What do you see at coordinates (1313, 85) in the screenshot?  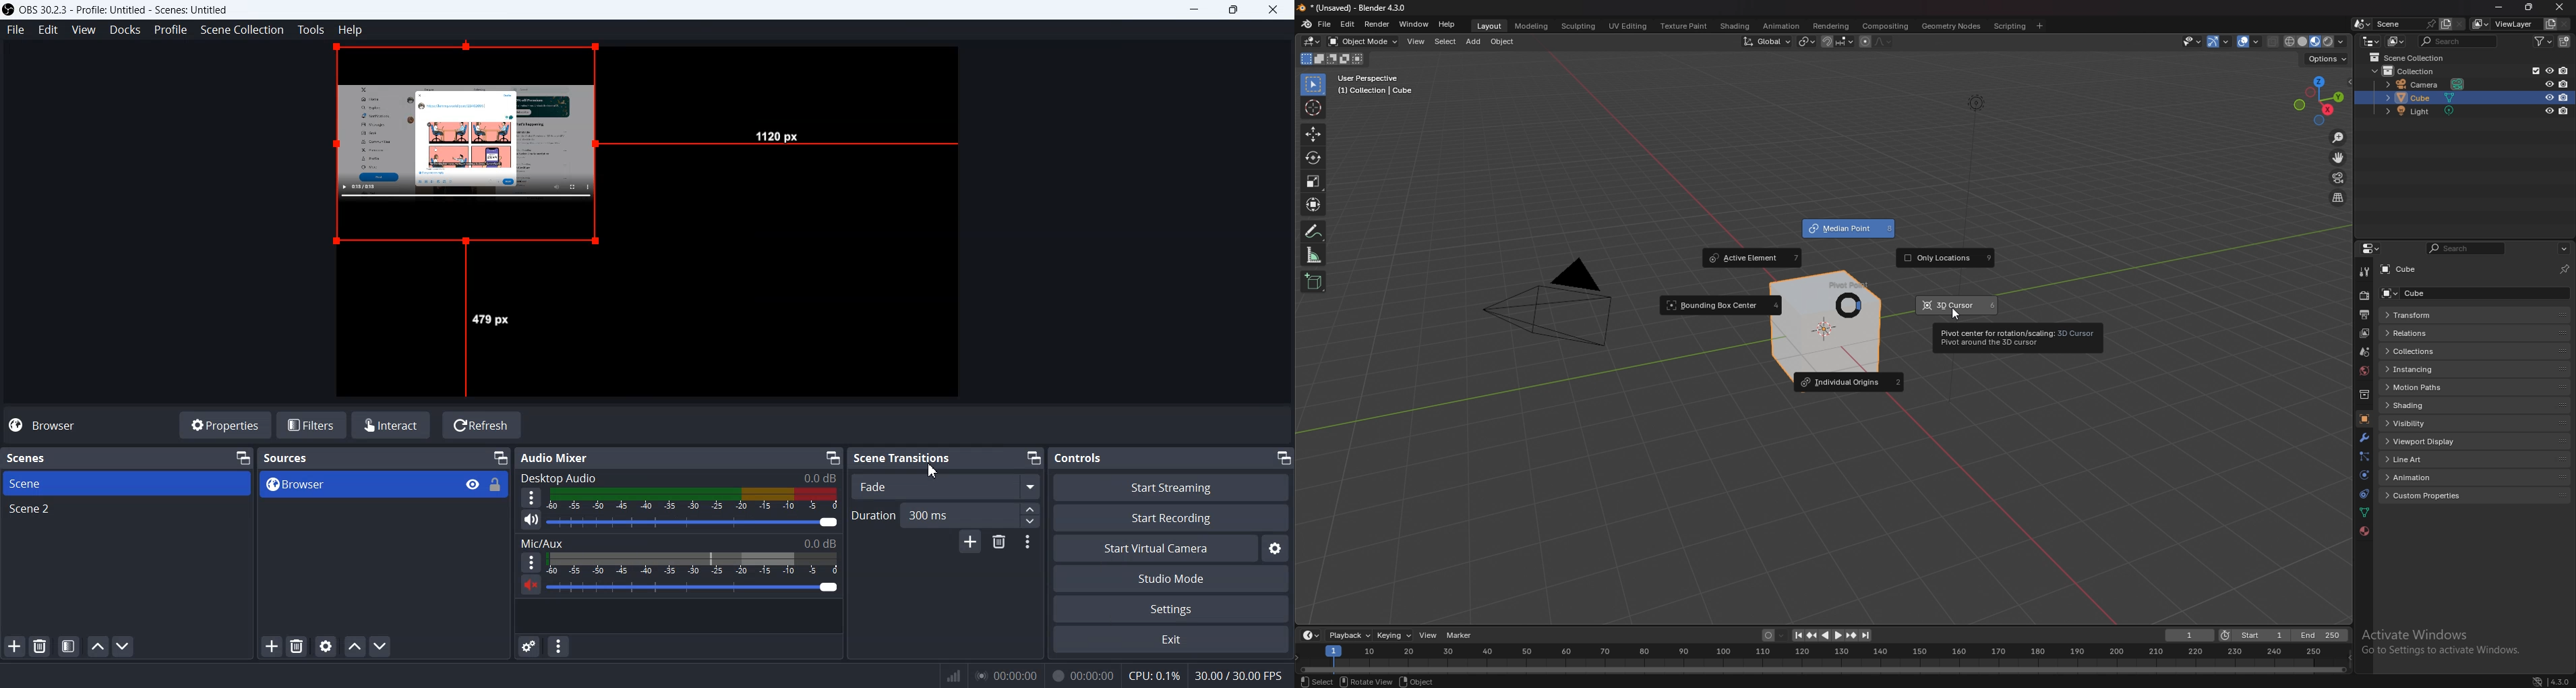 I see `selector` at bounding box center [1313, 85].